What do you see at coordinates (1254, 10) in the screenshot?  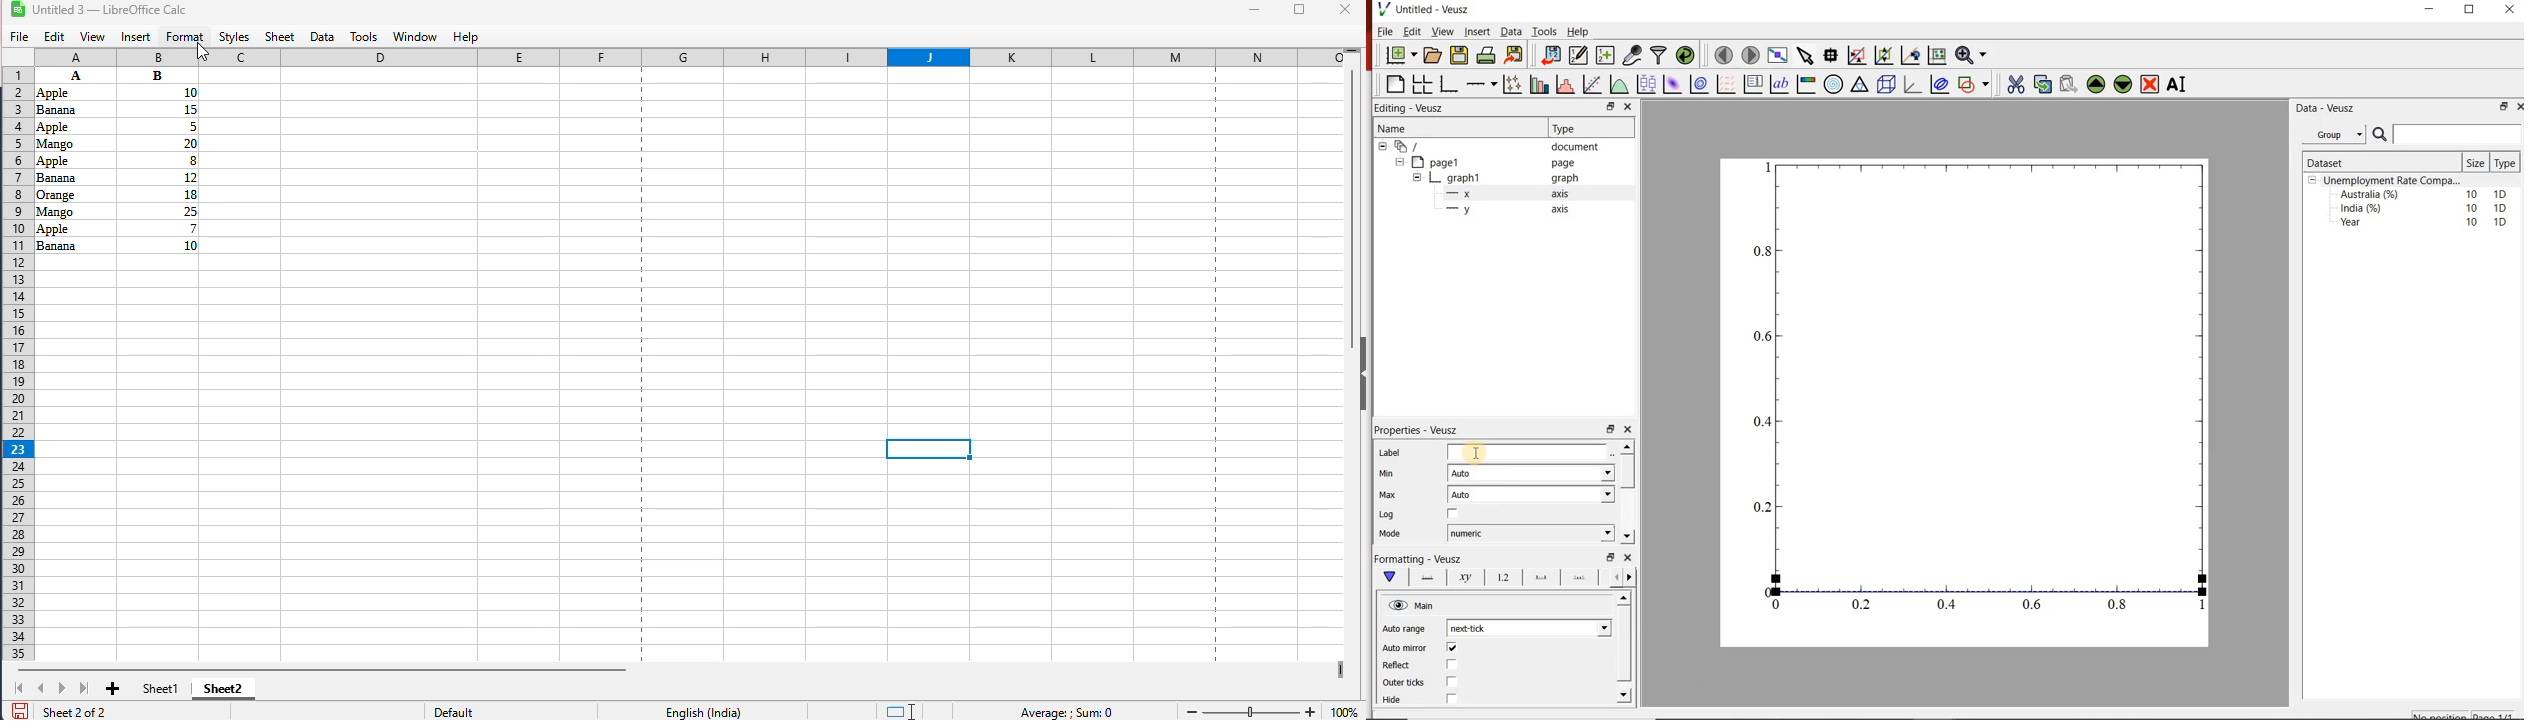 I see `minimize` at bounding box center [1254, 10].